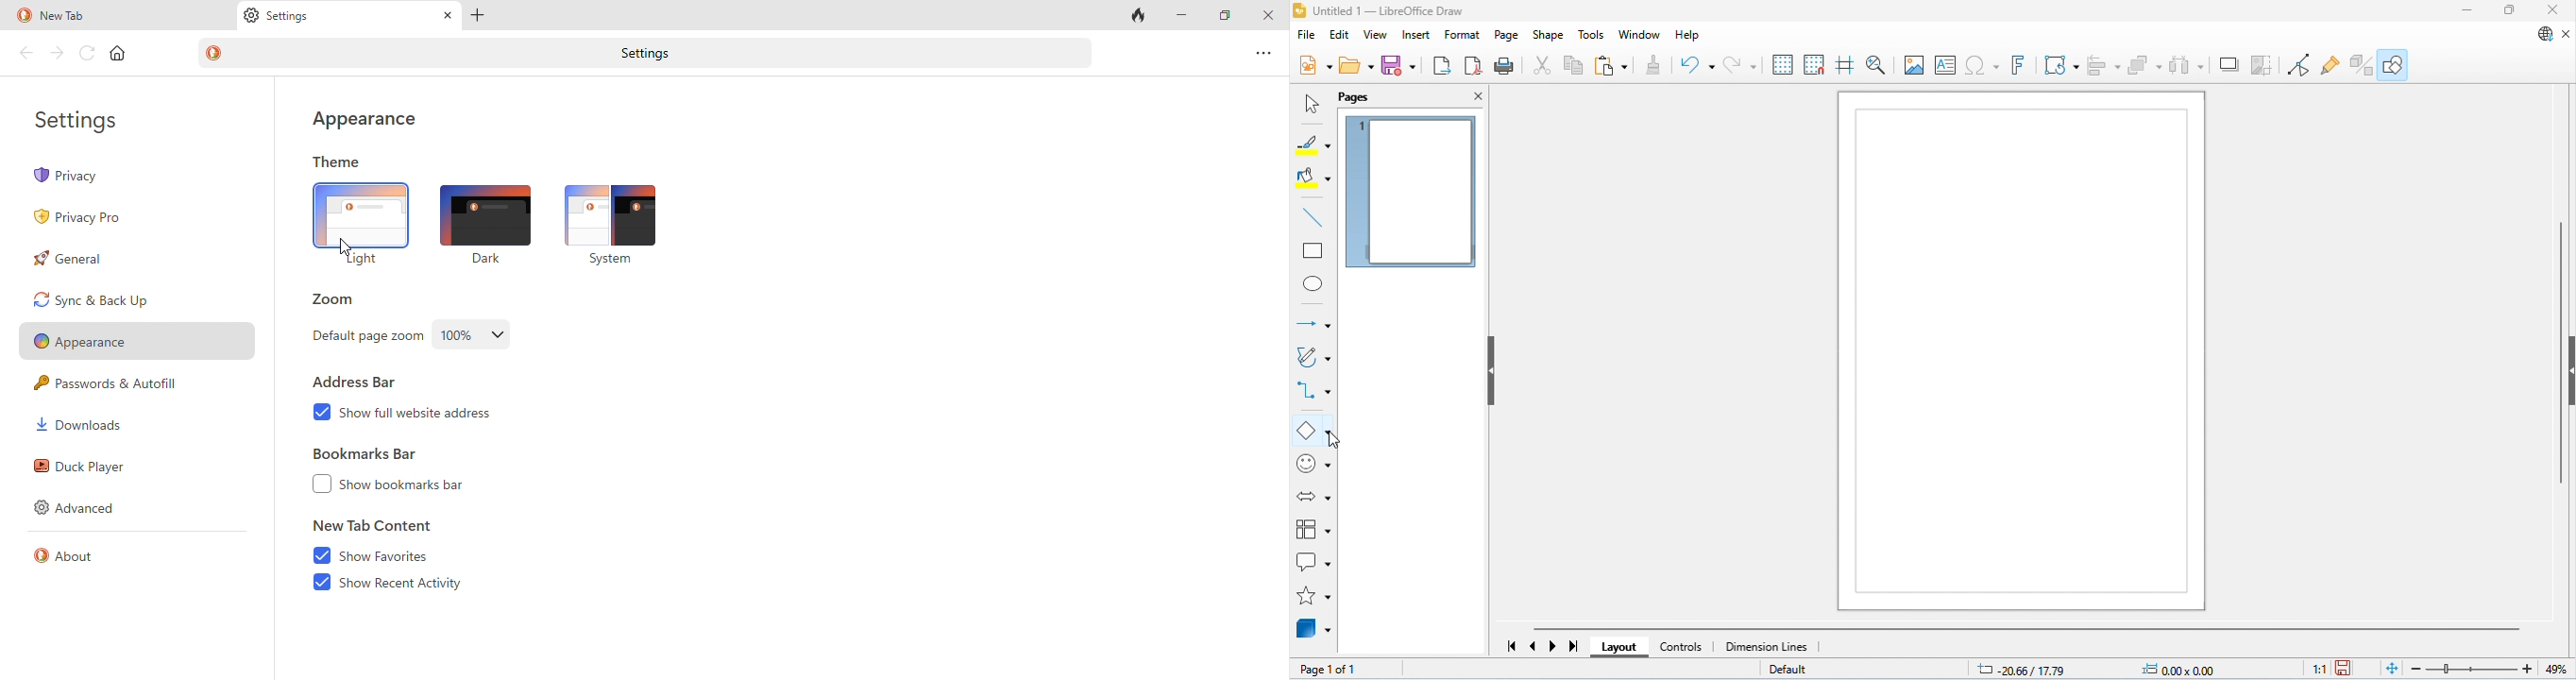 The height and width of the screenshot is (700, 2576). I want to click on edit, so click(1339, 34).